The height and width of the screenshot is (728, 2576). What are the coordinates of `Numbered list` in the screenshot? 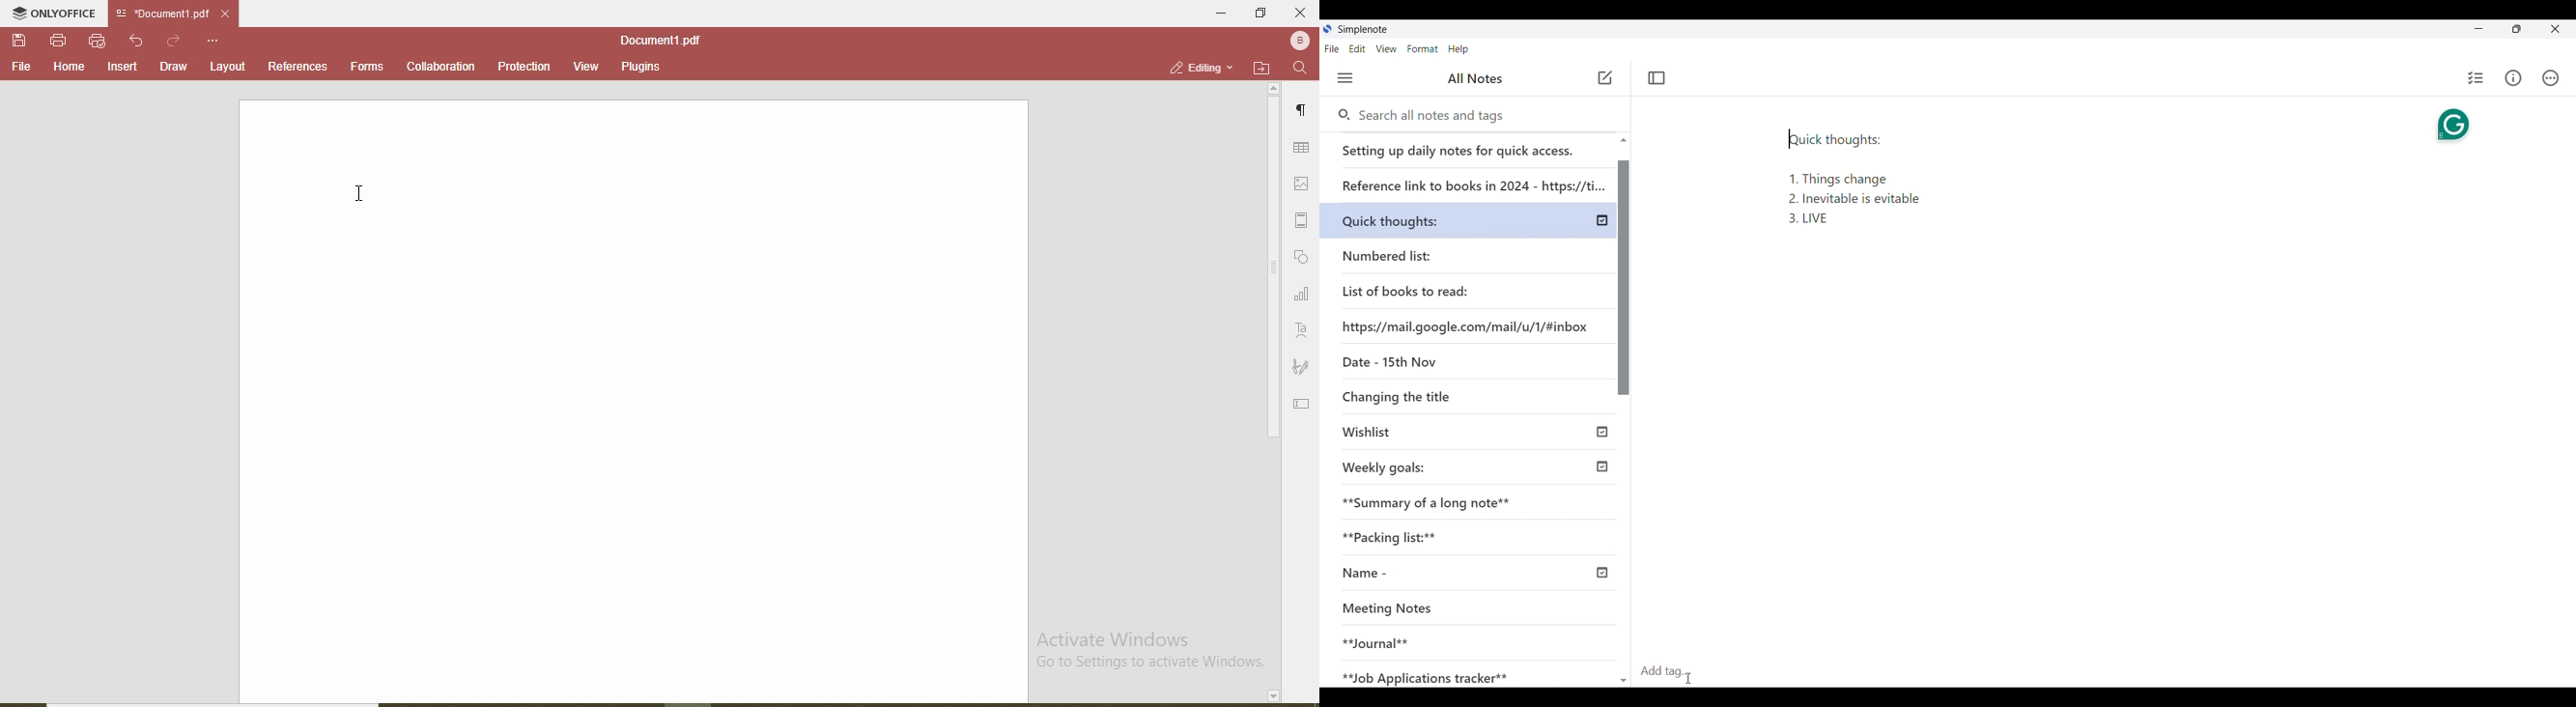 It's located at (1424, 253).